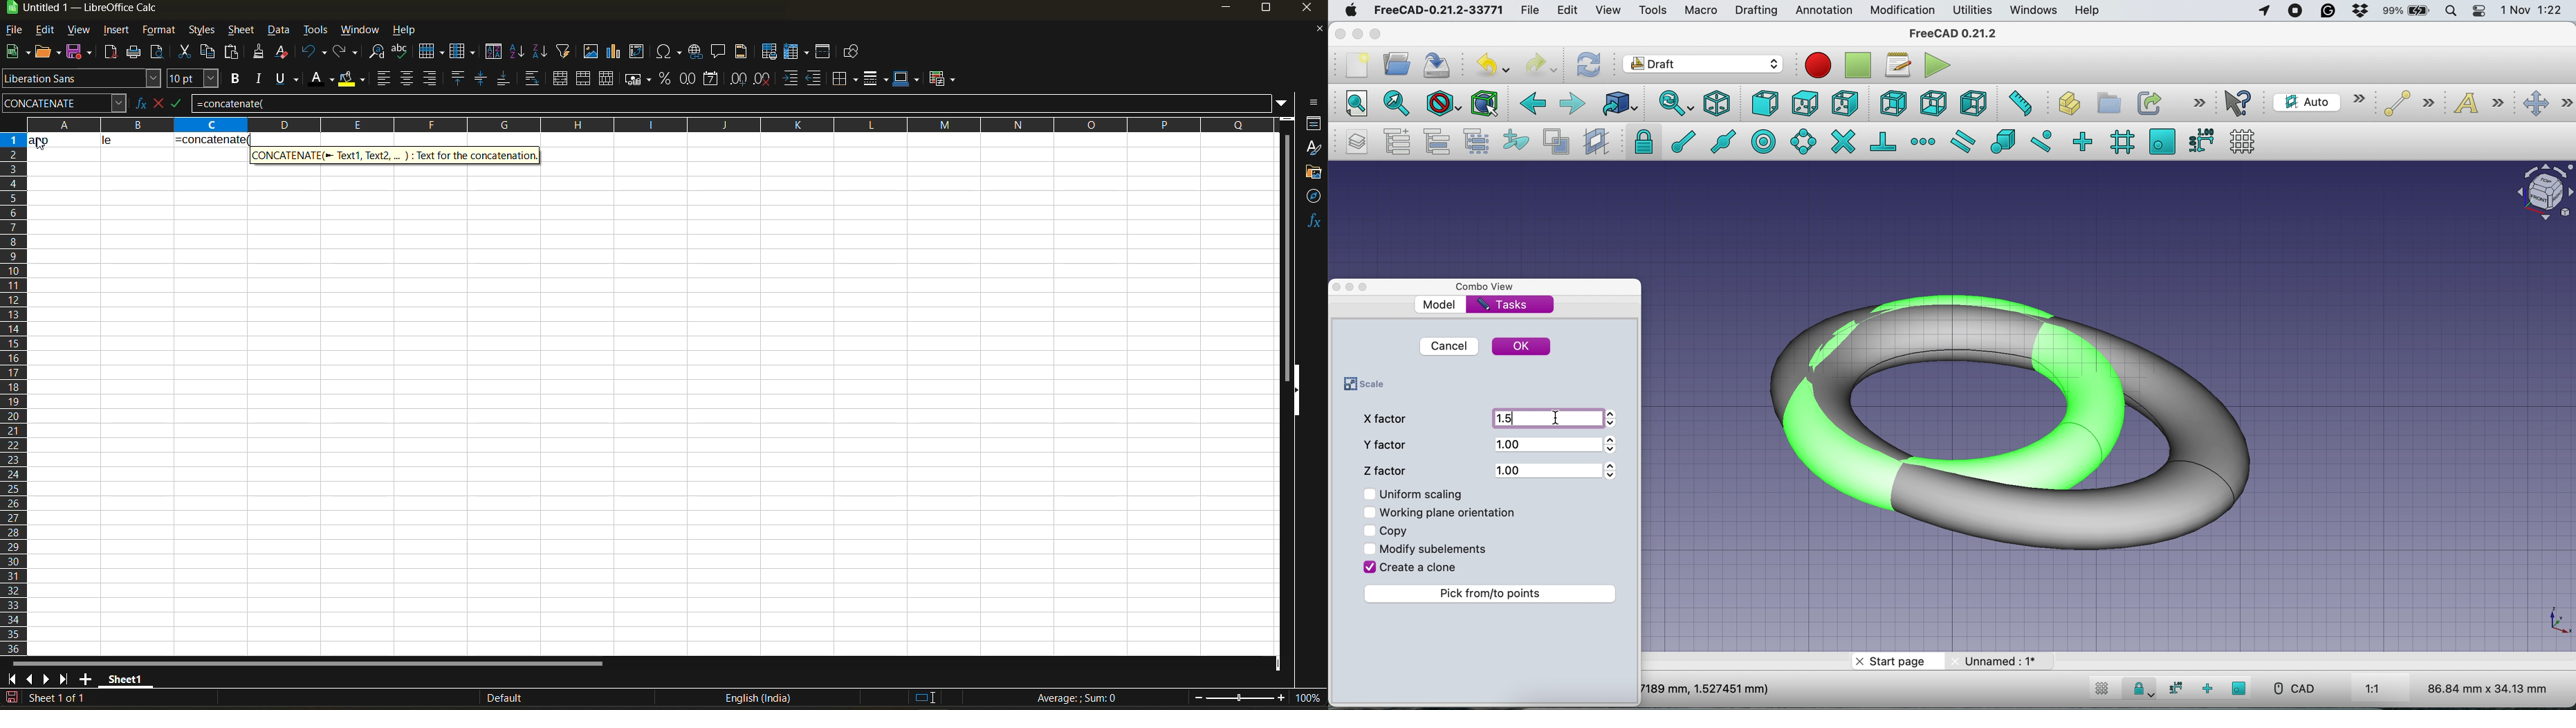 This screenshot has height=728, width=2576. I want to click on wrap text, so click(531, 80).